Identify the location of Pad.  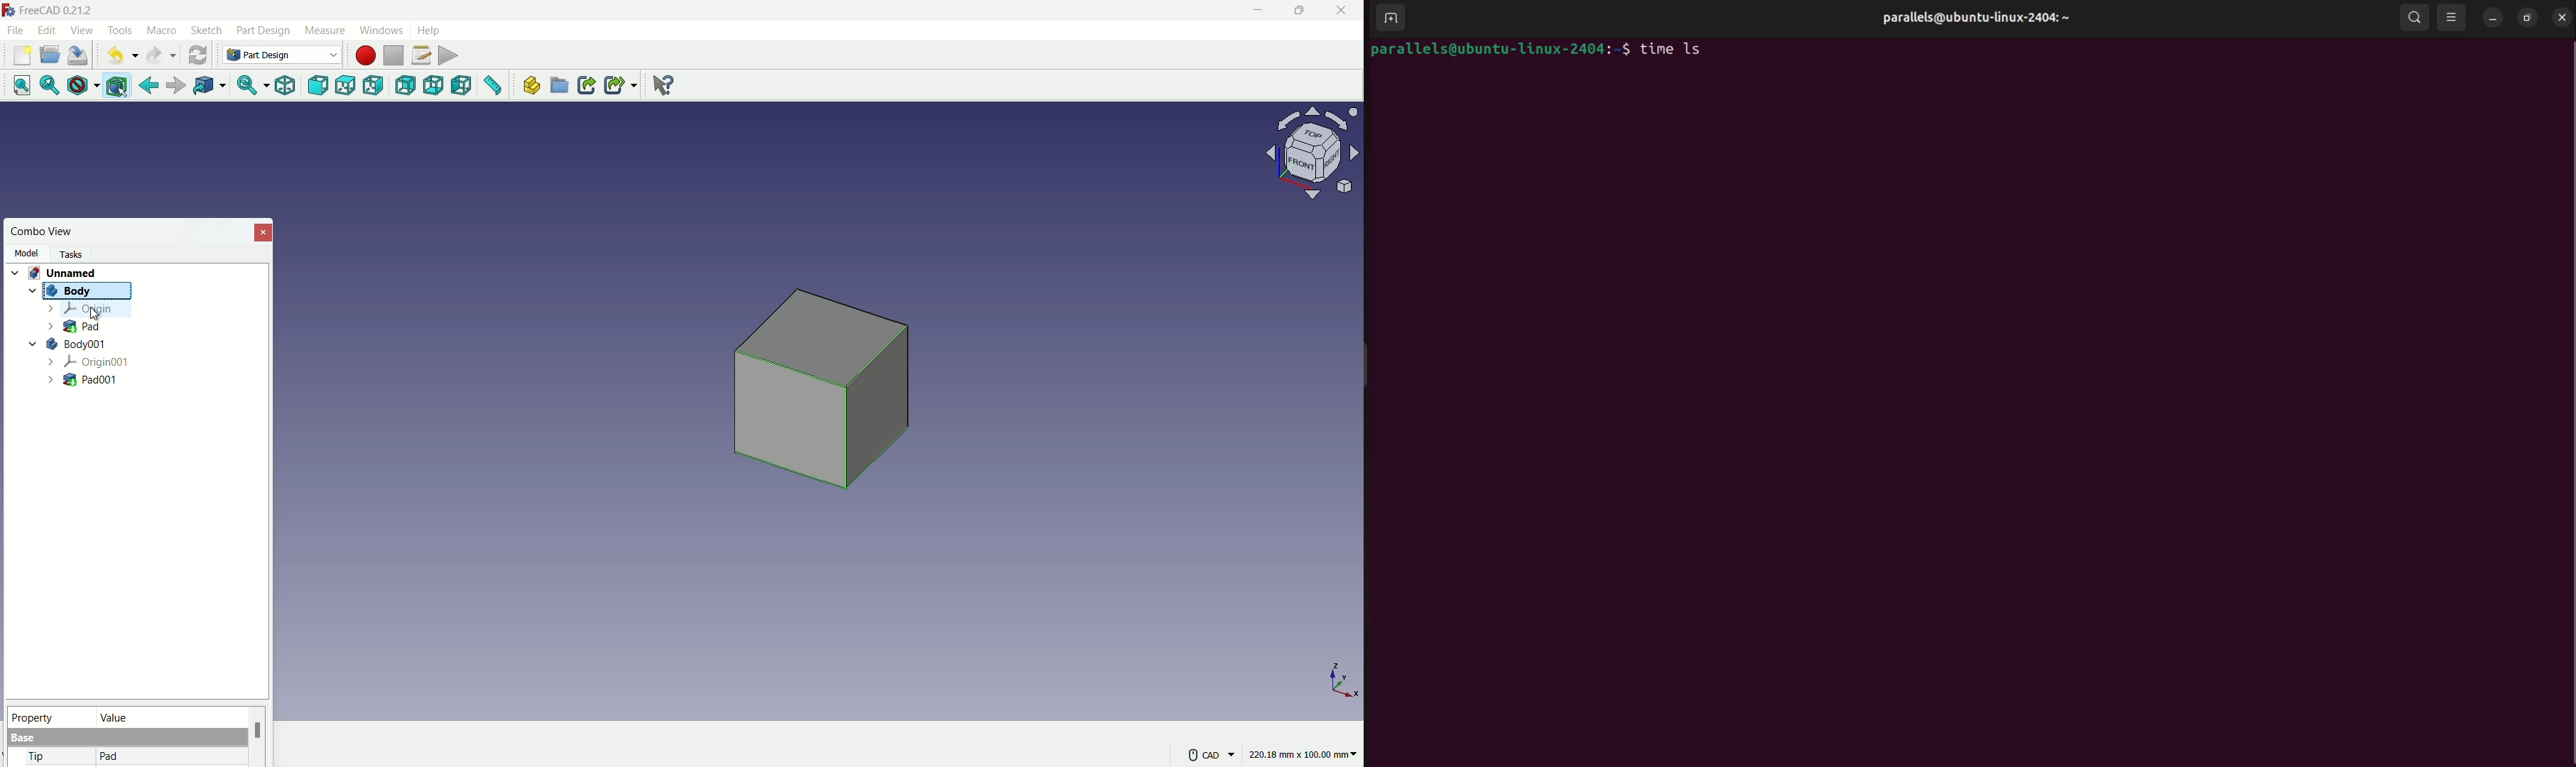
(74, 325).